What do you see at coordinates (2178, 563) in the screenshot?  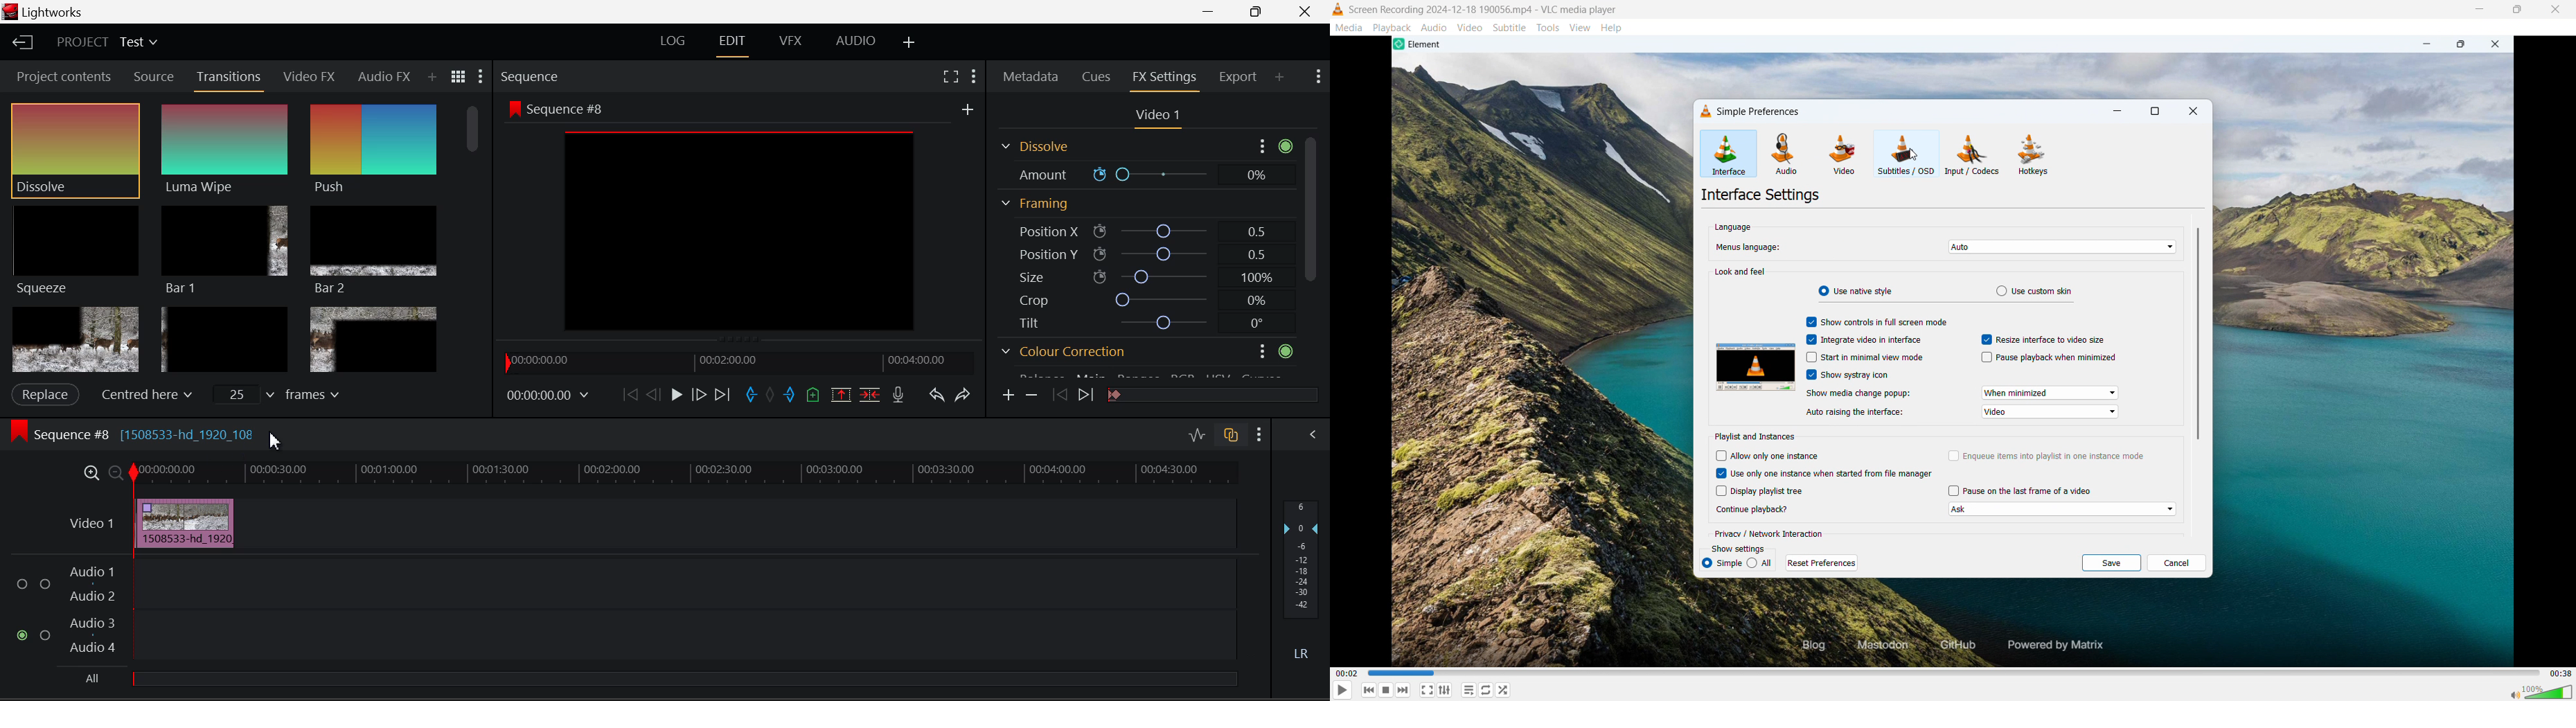 I see `cancel` at bounding box center [2178, 563].